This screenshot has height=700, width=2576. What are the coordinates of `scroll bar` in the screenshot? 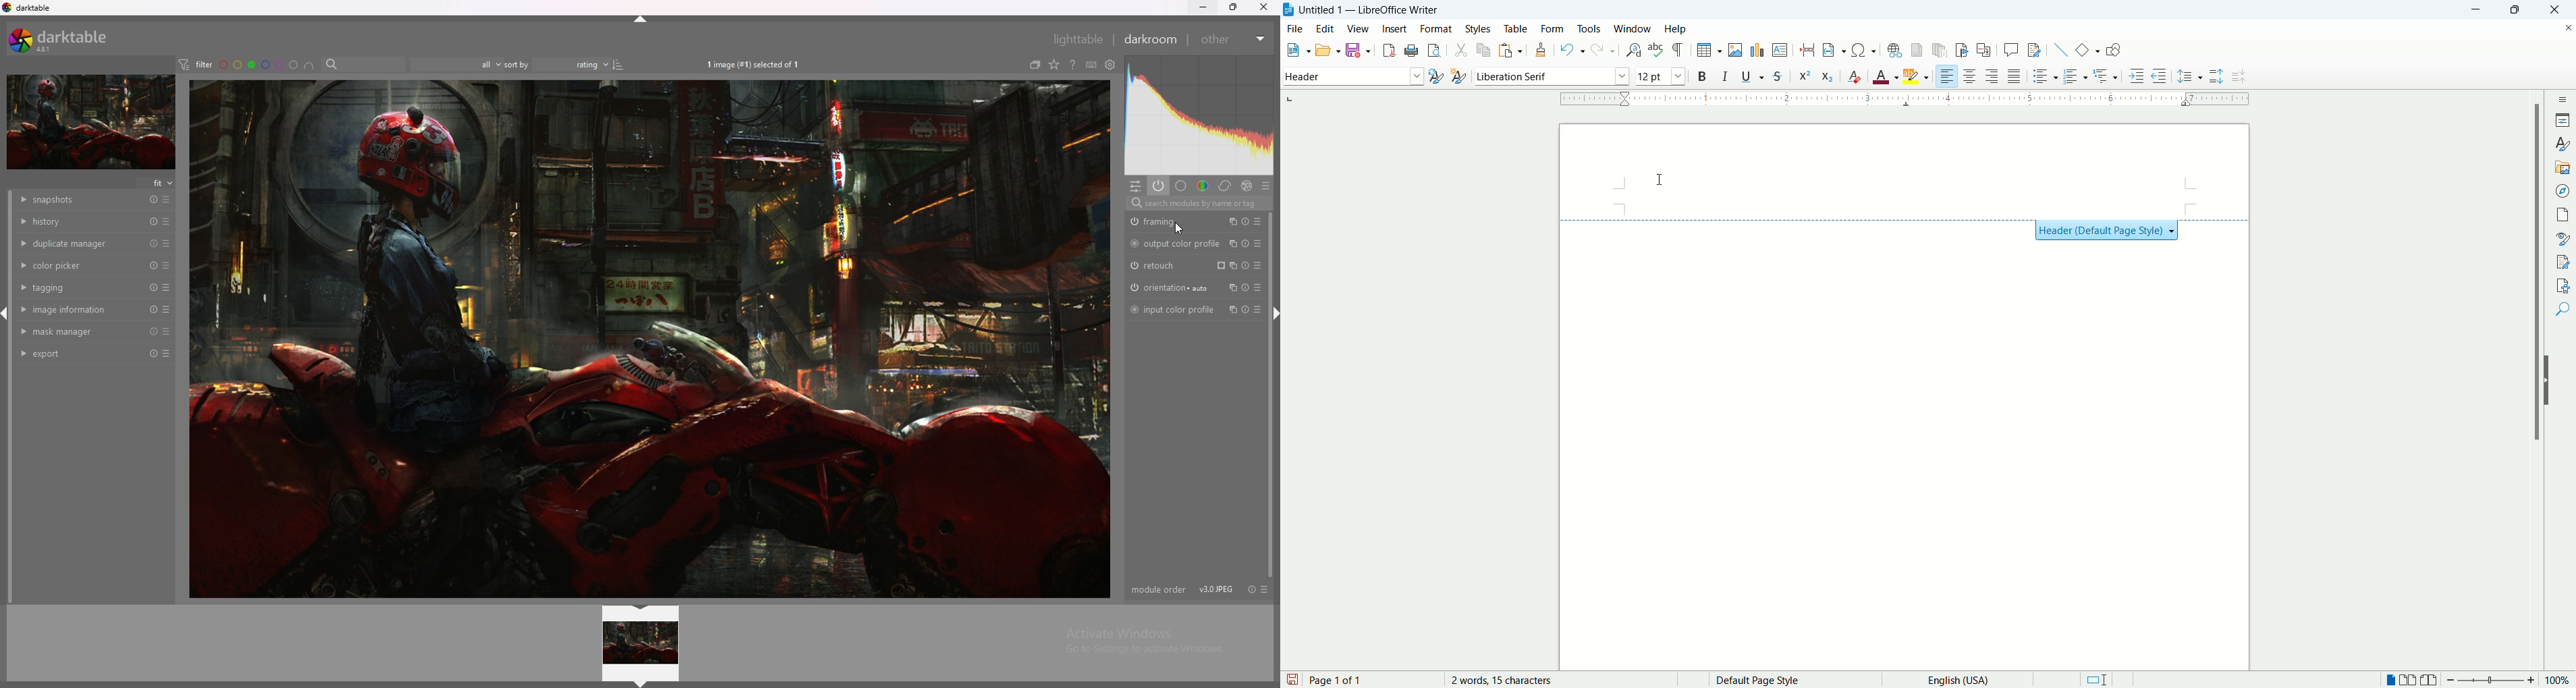 It's located at (1269, 396).